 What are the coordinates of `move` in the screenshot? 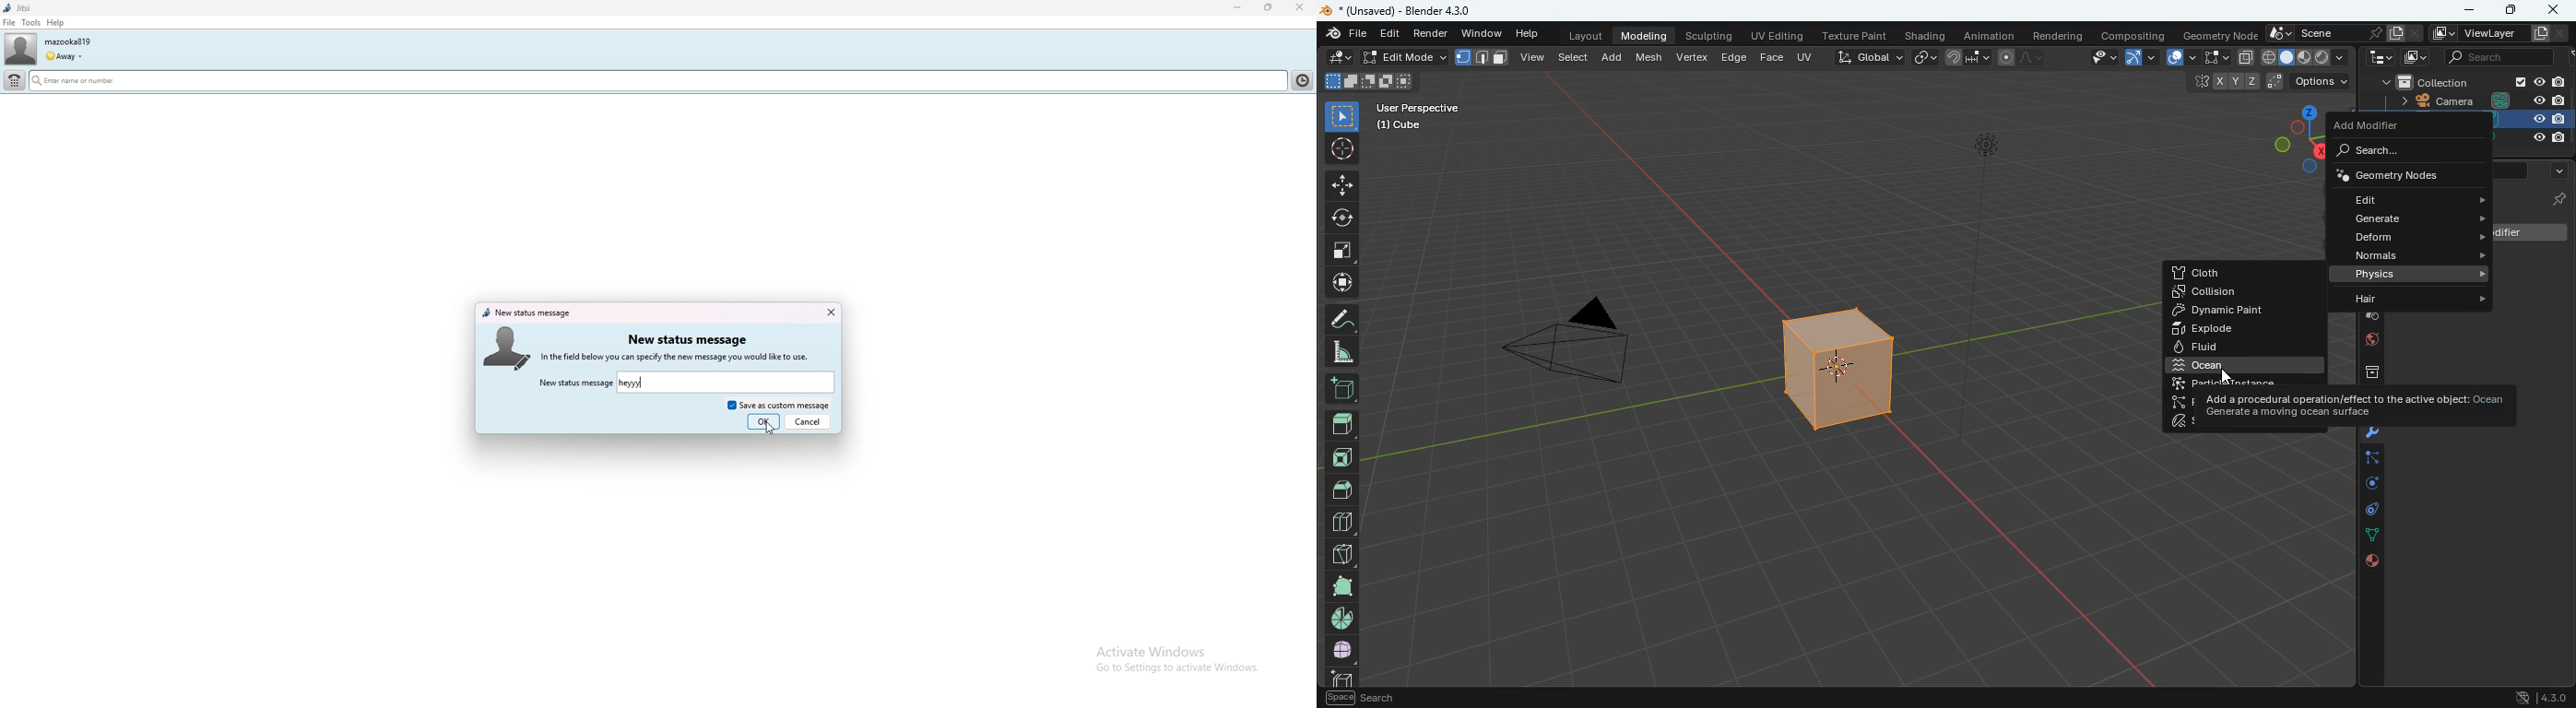 It's located at (1341, 184).